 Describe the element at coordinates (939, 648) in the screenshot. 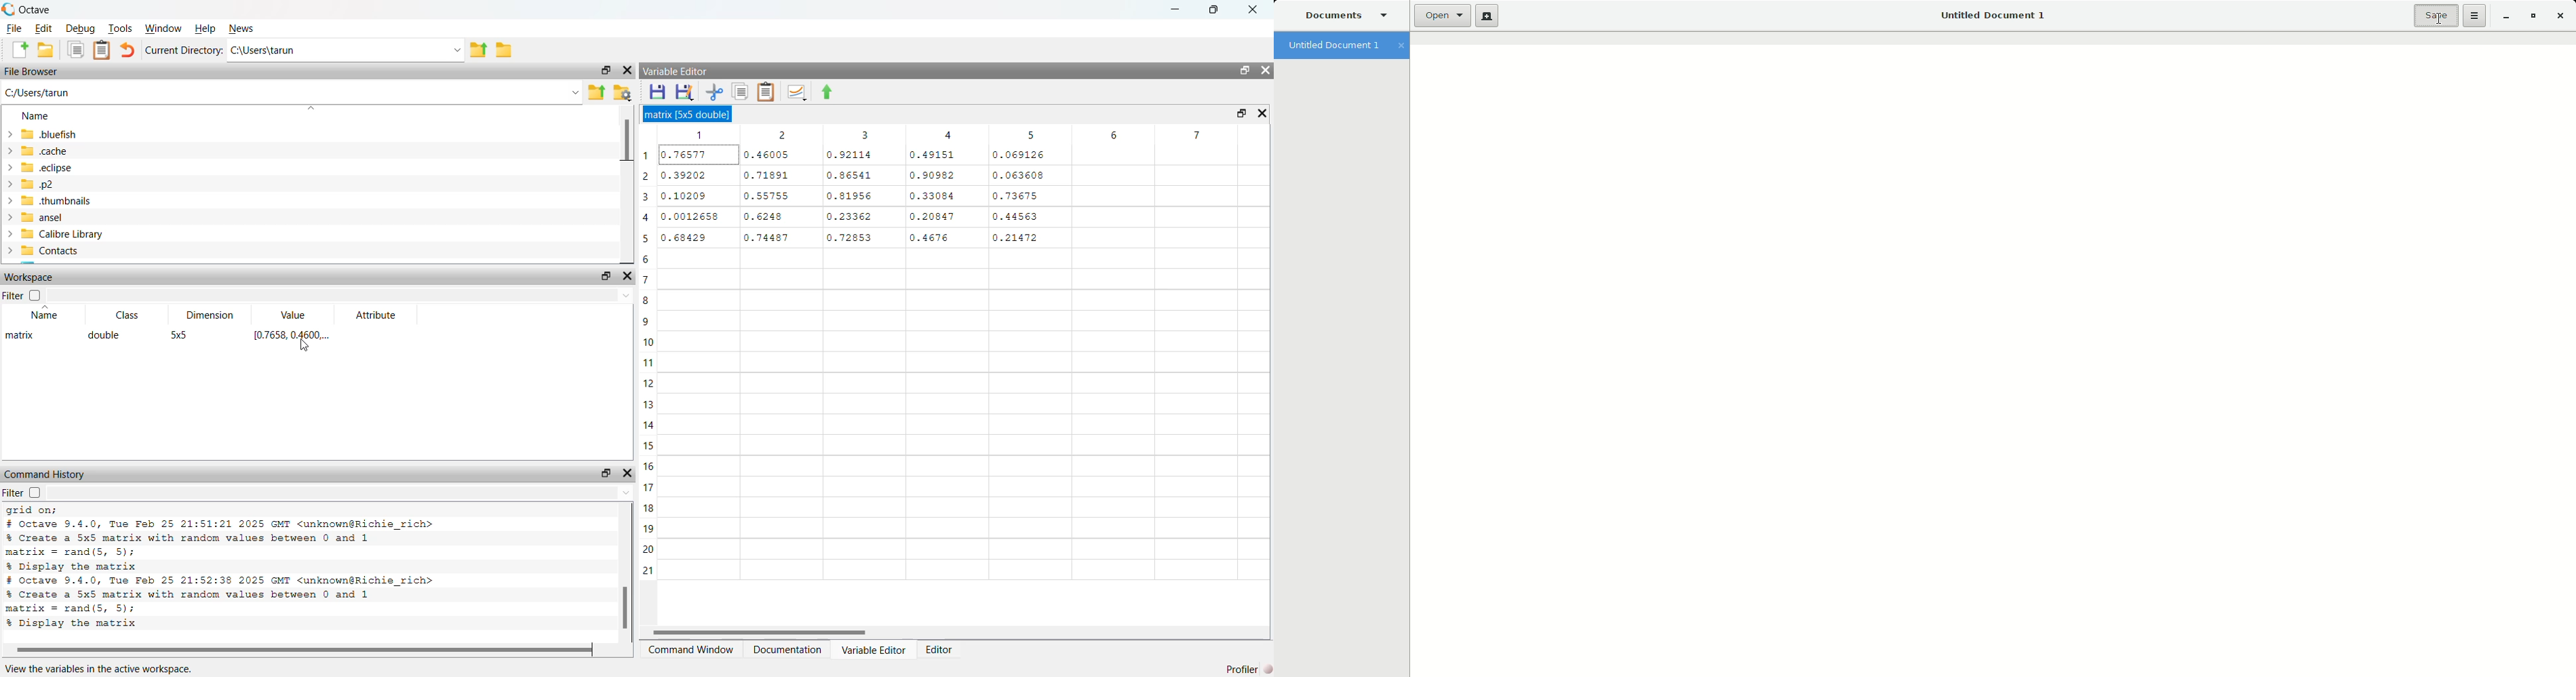

I see `Editor` at that location.